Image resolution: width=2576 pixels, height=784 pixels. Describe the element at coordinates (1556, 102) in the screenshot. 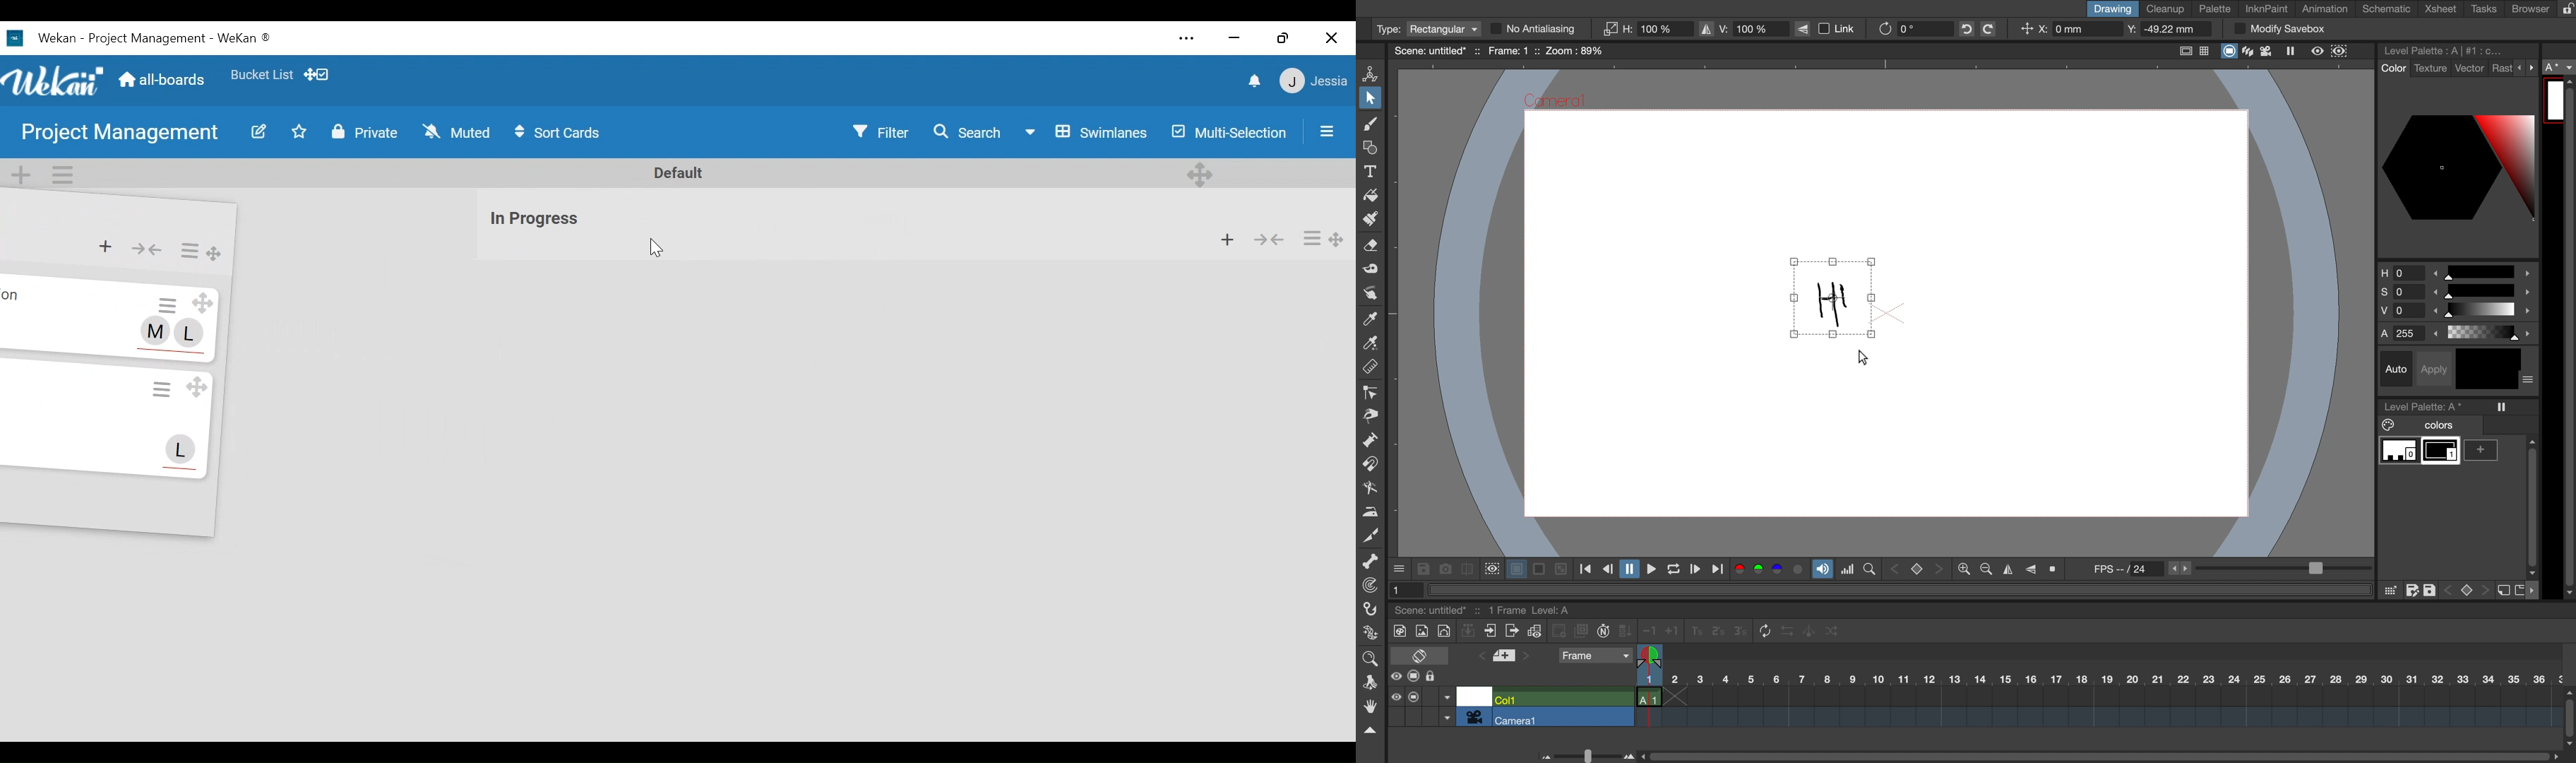

I see `Camera1` at that location.